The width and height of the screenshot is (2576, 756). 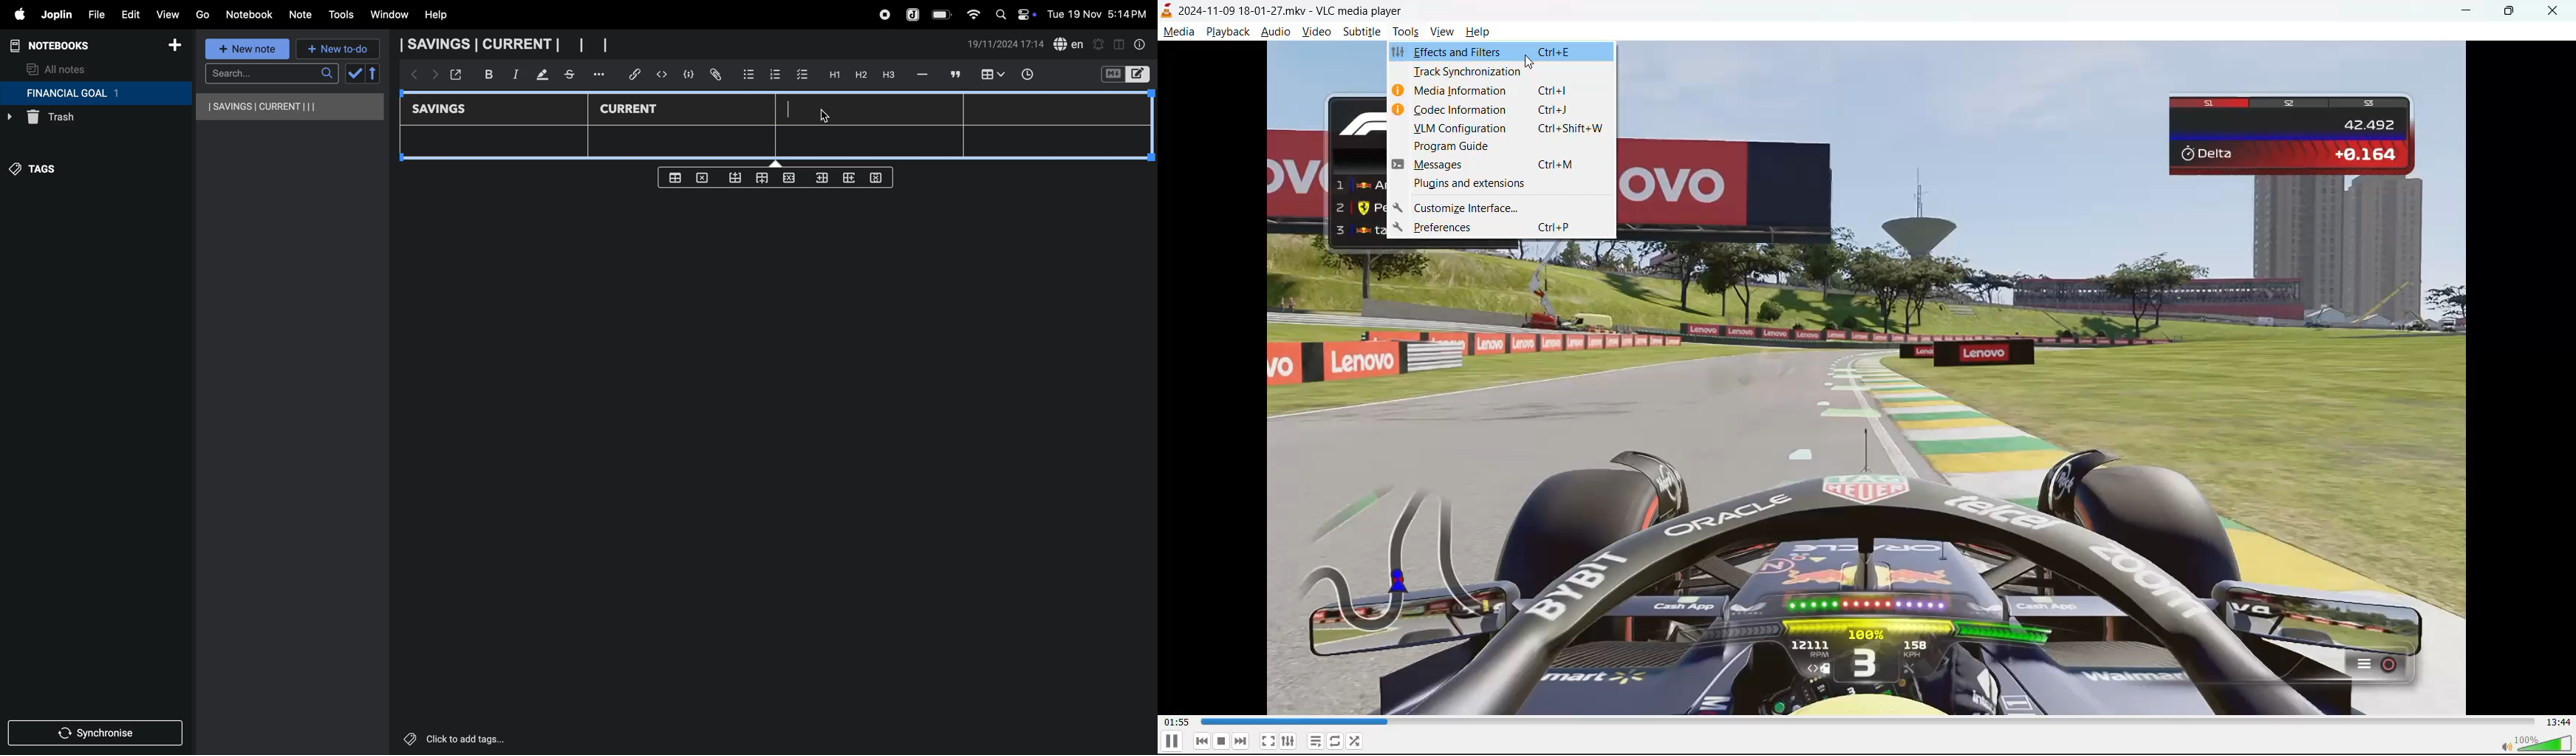 I want to click on all notes, so click(x=57, y=68).